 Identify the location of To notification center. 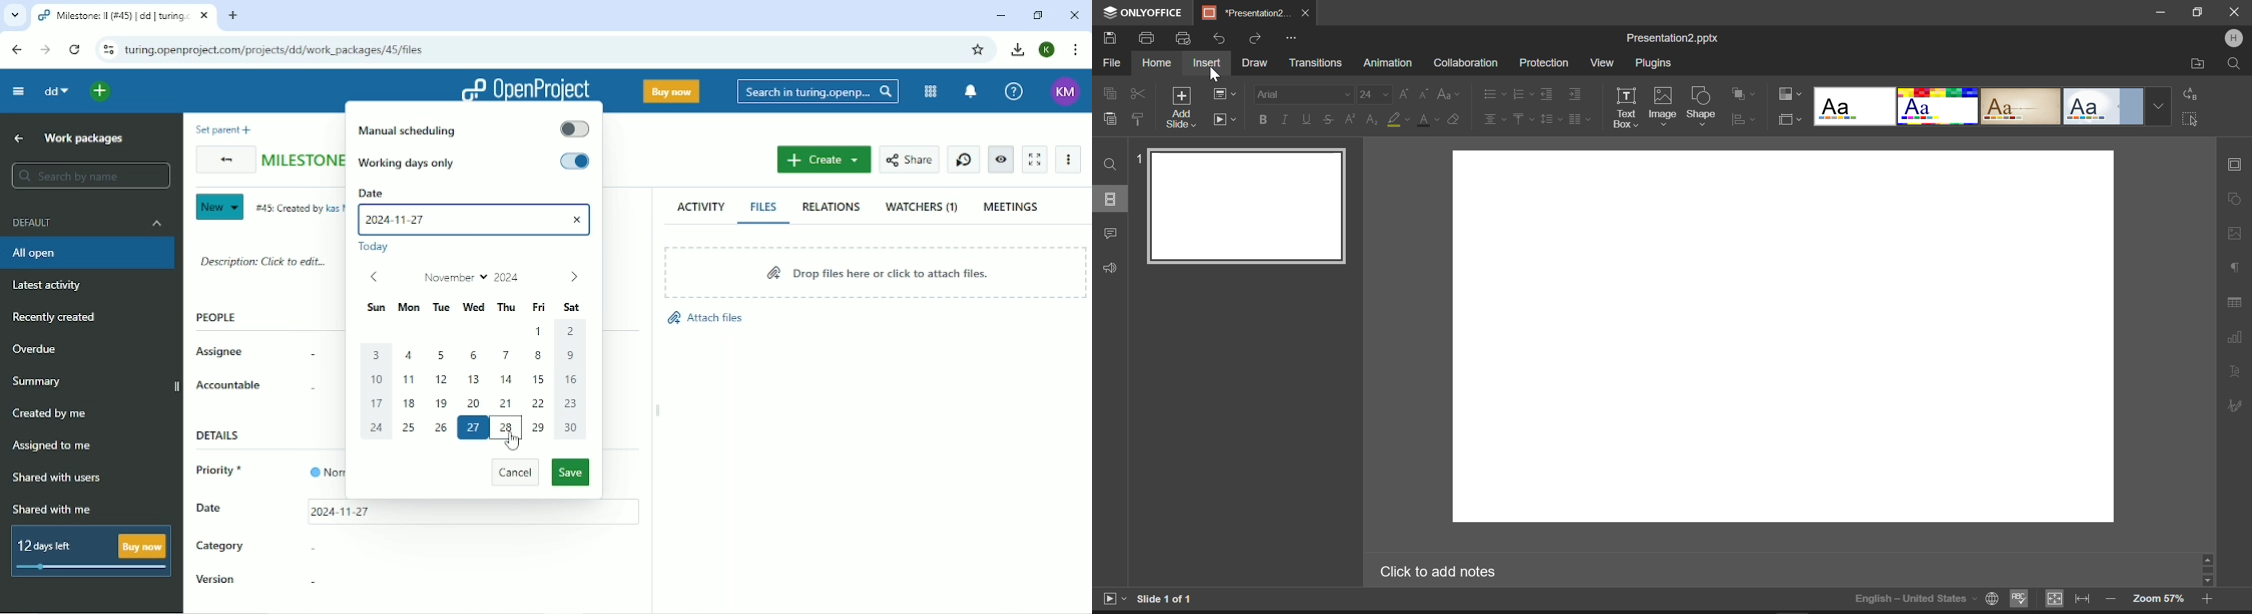
(970, 92).